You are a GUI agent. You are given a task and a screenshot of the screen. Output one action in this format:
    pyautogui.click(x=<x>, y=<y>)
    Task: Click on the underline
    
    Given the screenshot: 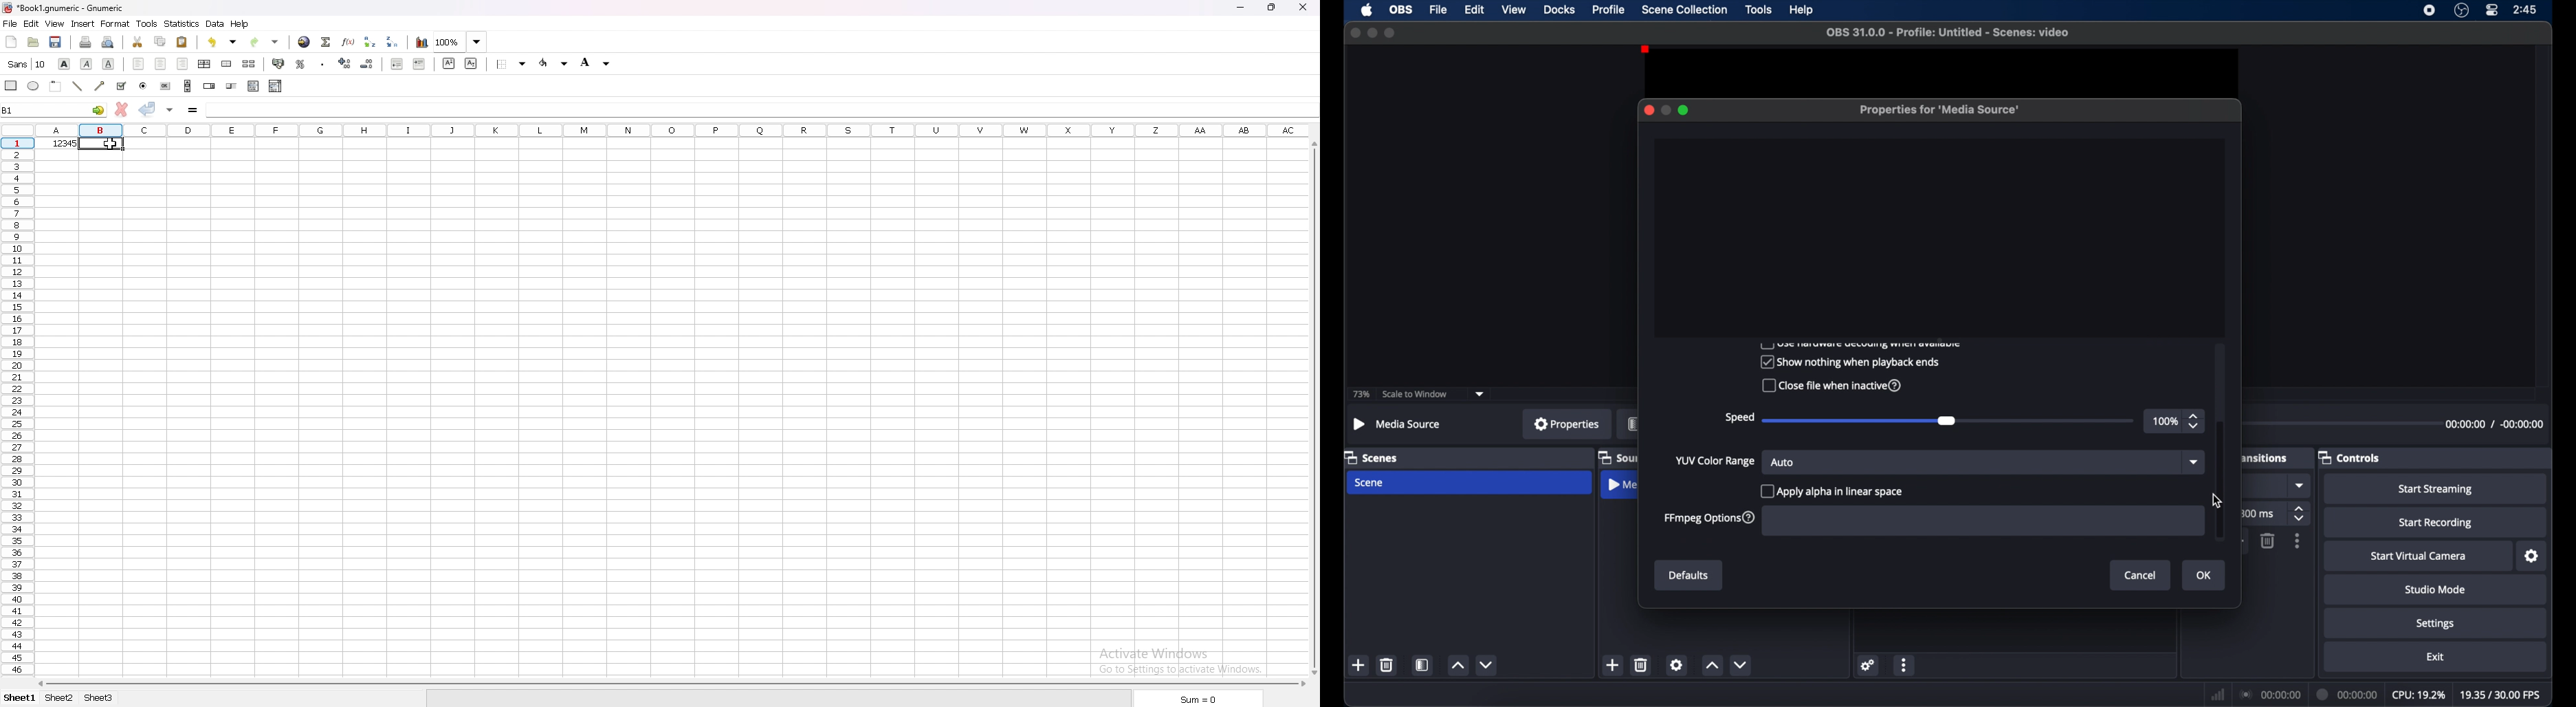 What is the action you would take?
    pyautogui.click(x=108, y=65)
    